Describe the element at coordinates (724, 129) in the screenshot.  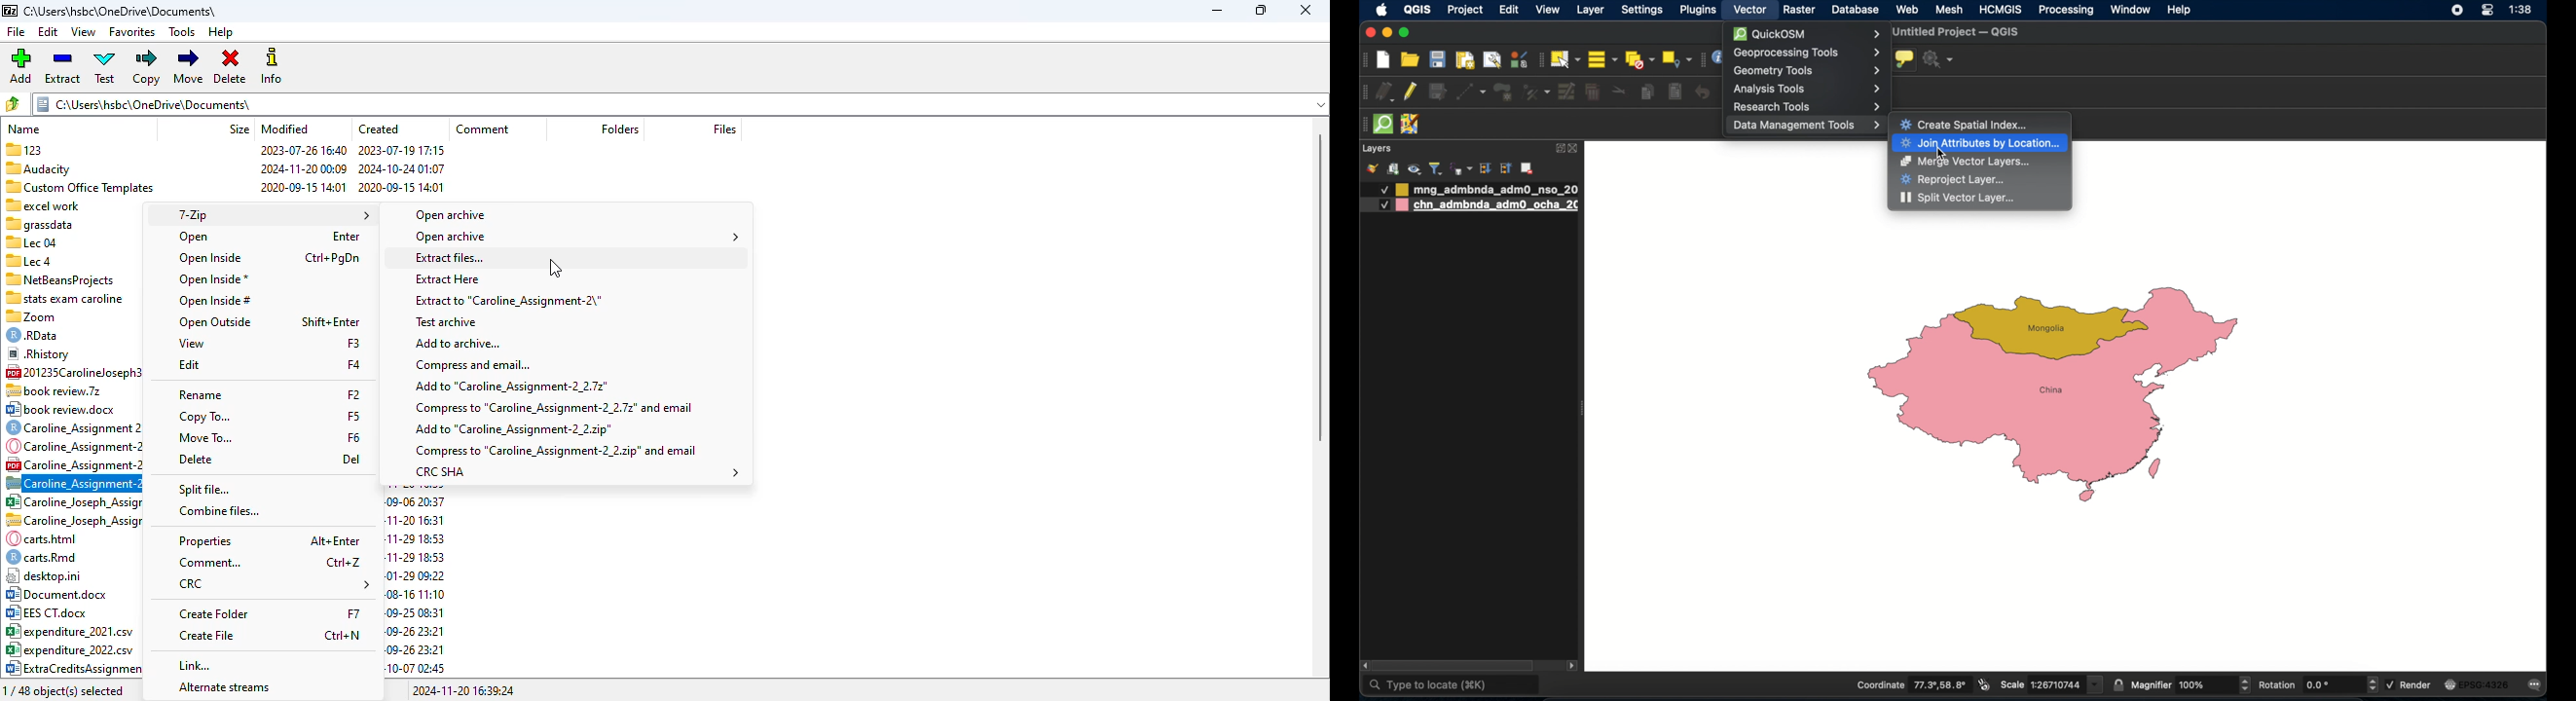
I see `files` at that location.